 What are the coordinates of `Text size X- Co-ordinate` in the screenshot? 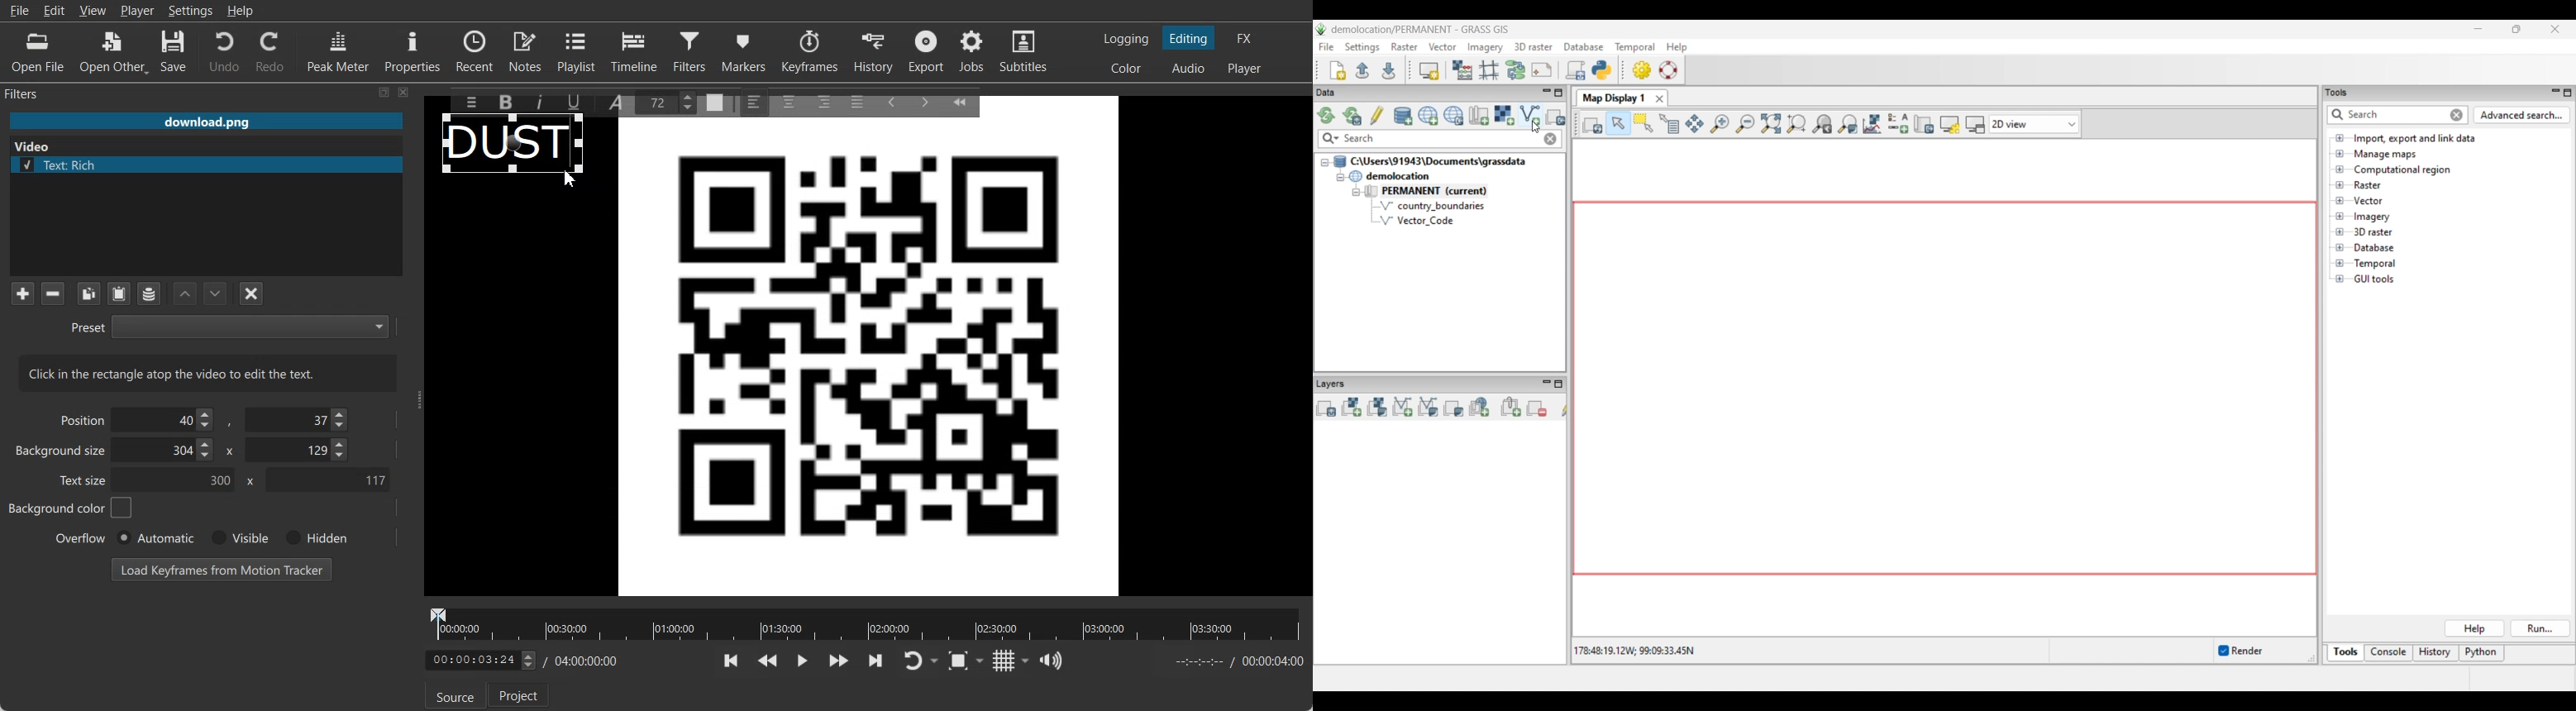 It's located at (179, 481).